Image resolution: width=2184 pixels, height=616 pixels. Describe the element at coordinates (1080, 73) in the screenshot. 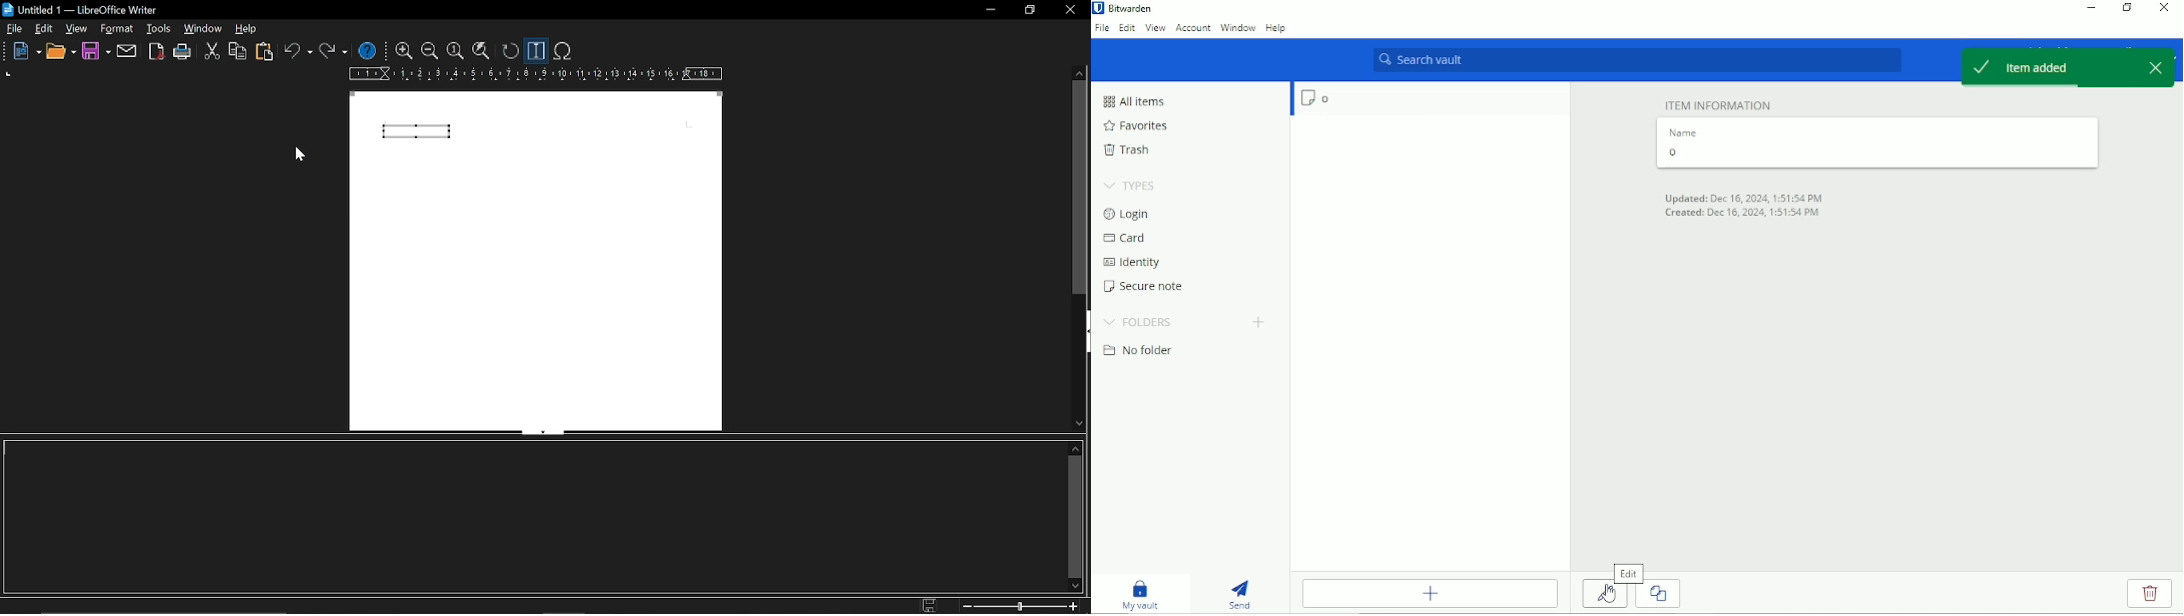

I see `move up` at that location.